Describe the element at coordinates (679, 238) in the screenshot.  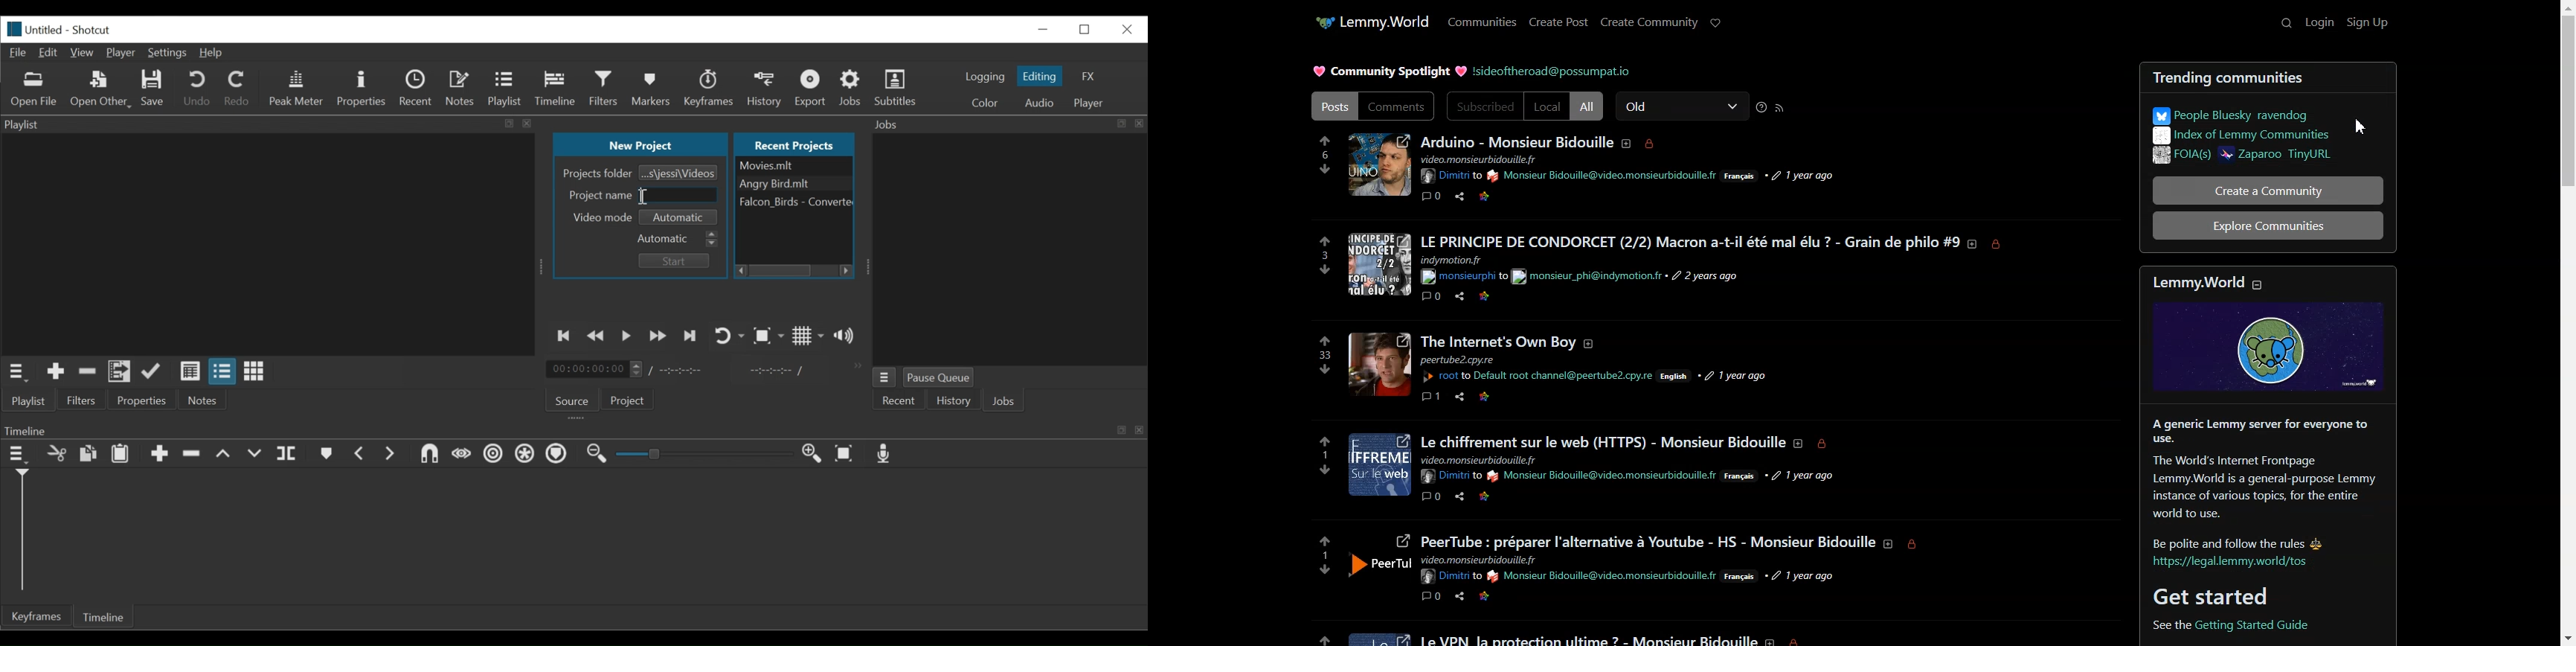
I see `Automatic` at that location.